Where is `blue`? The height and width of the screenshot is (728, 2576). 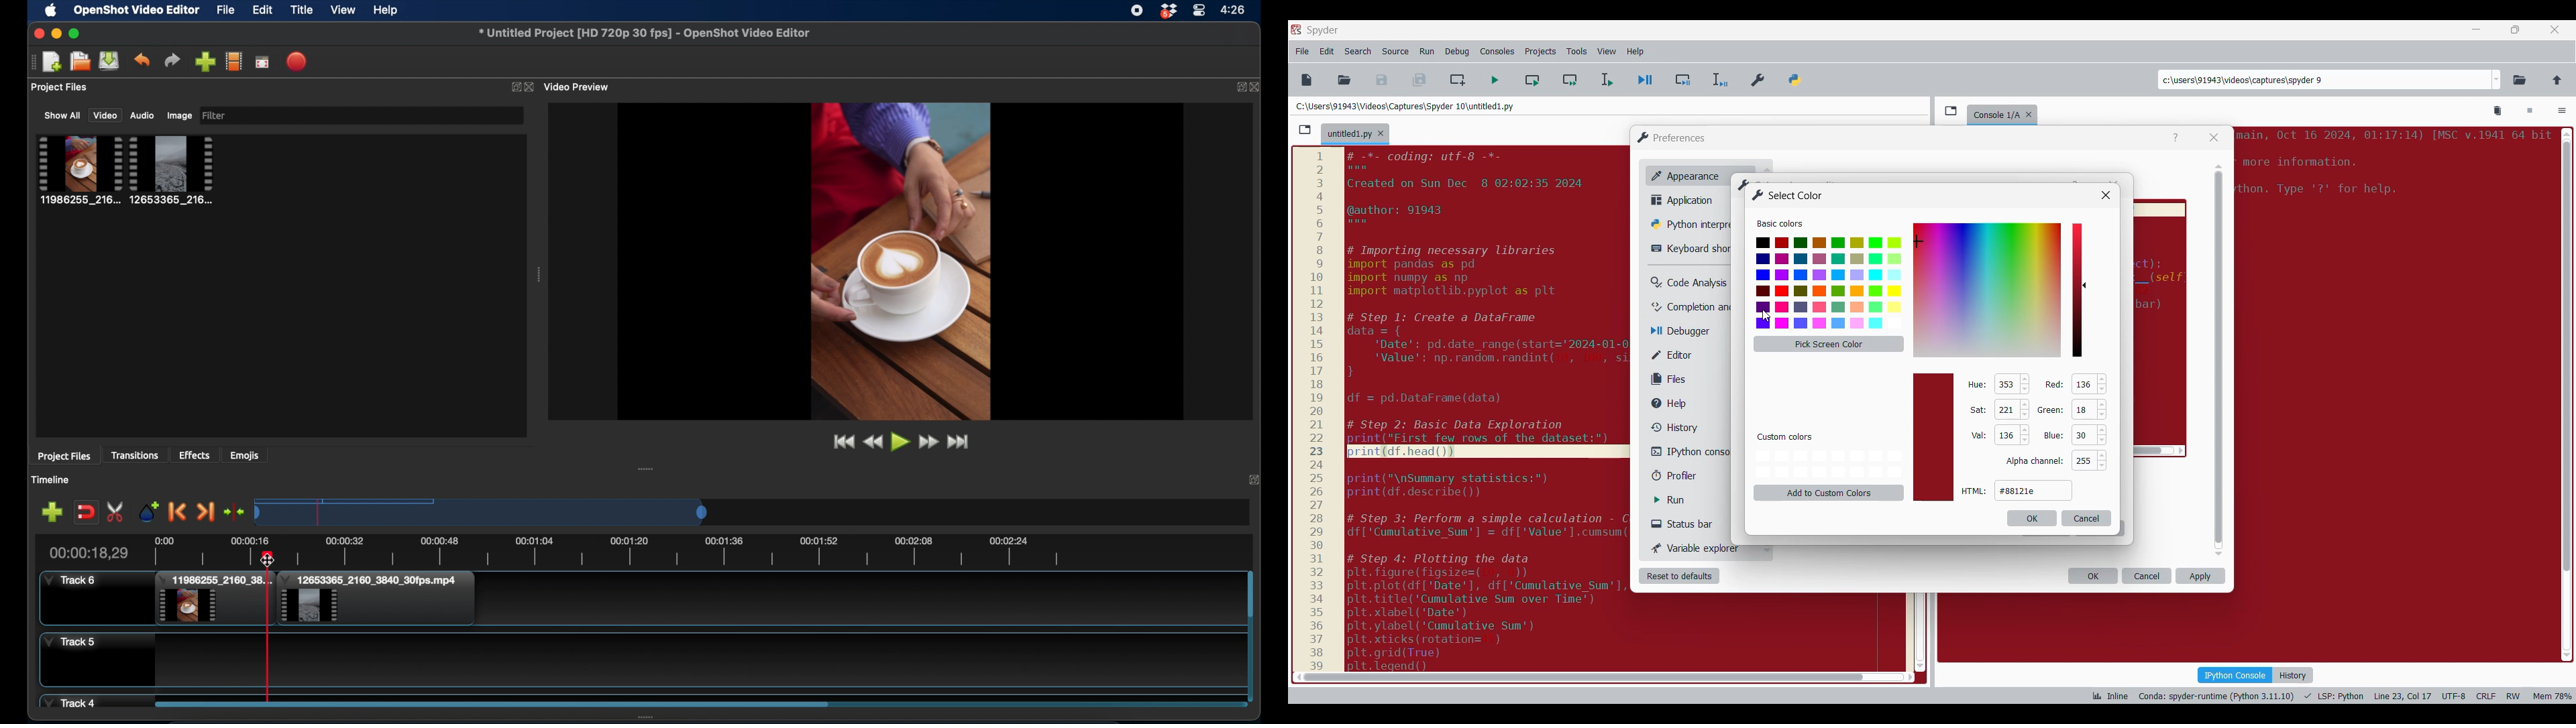 blue is located at coordinates (2052, 436).